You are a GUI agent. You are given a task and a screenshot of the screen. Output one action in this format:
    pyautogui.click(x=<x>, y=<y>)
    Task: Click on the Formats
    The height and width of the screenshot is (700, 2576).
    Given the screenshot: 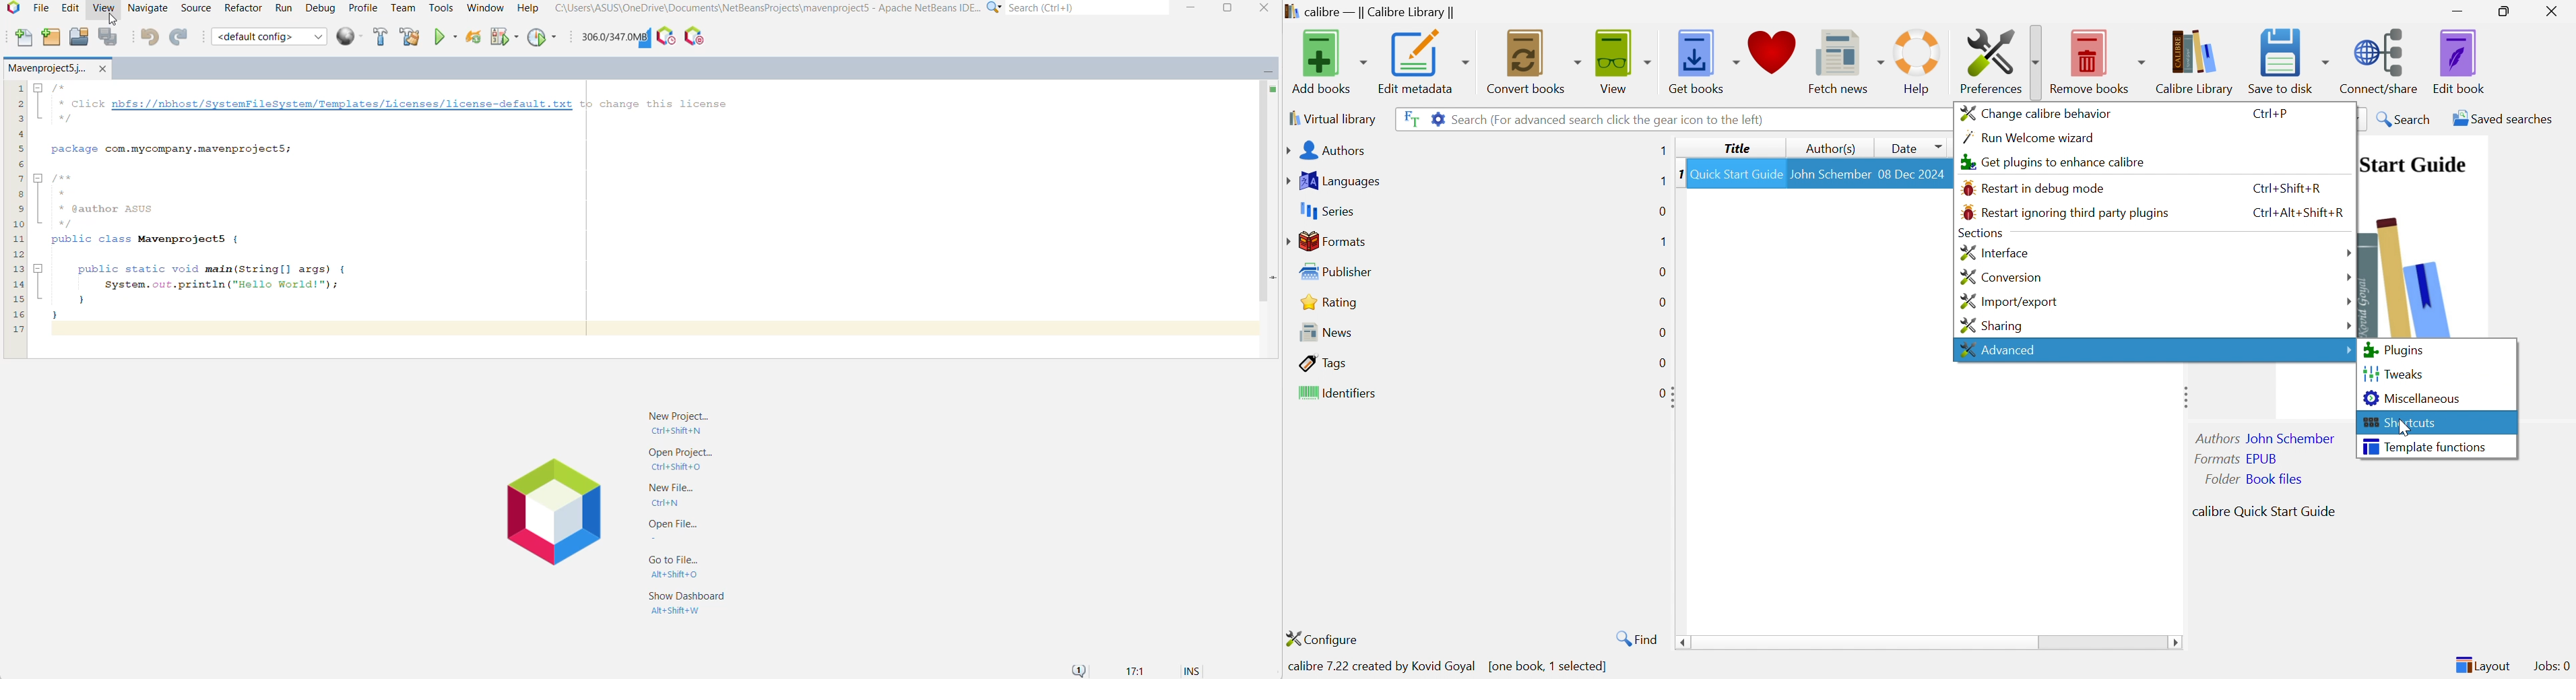 What is the action you would take?
    pyautogui.click(x=1329, y=241)
    